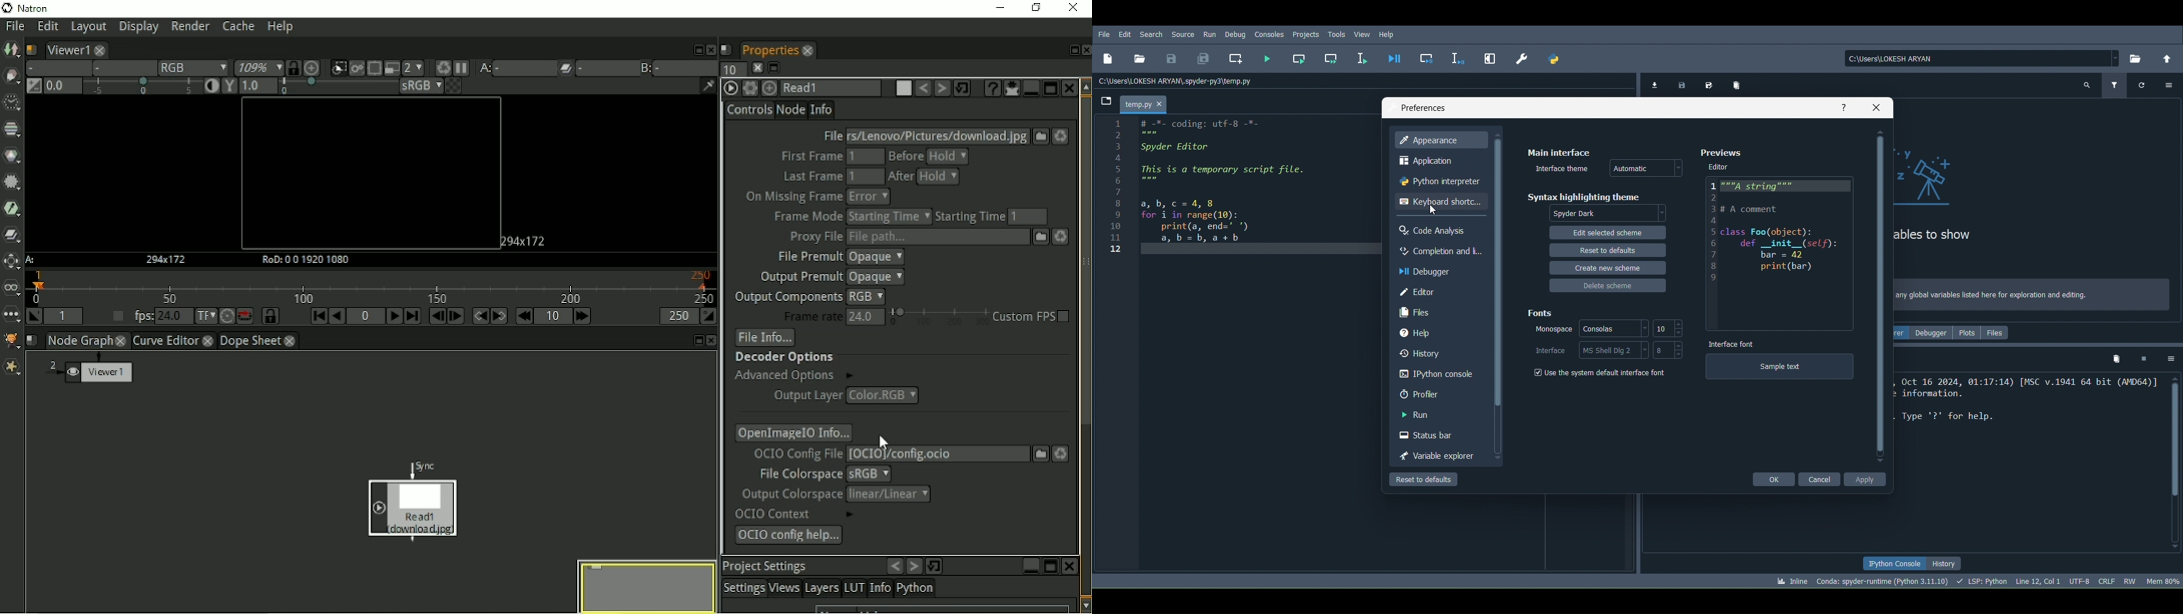 The width and height of the screenshot is (2184, 616). What do you see at coordinates (1268, 35) in the screenshot?
I see `Consoles` at bounding box center [1268, 35].